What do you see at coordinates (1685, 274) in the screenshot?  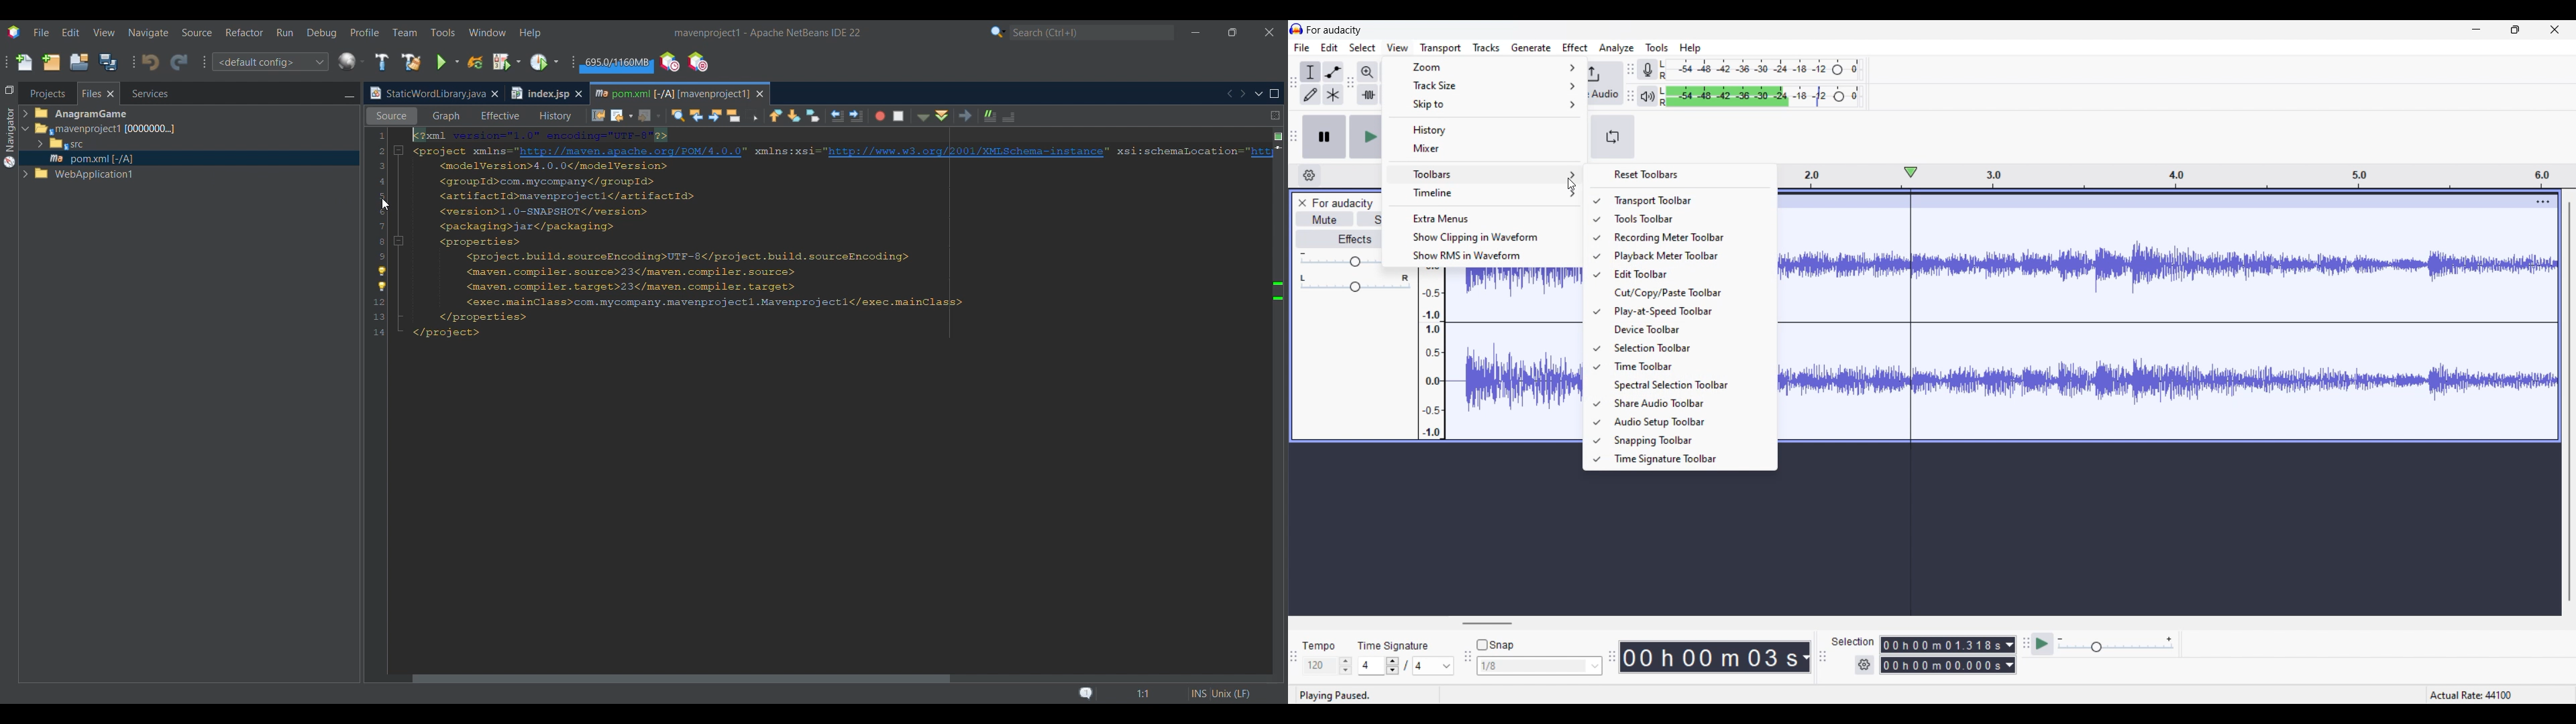 I see `Edit toolbar` at bounding box center [1685, 274].